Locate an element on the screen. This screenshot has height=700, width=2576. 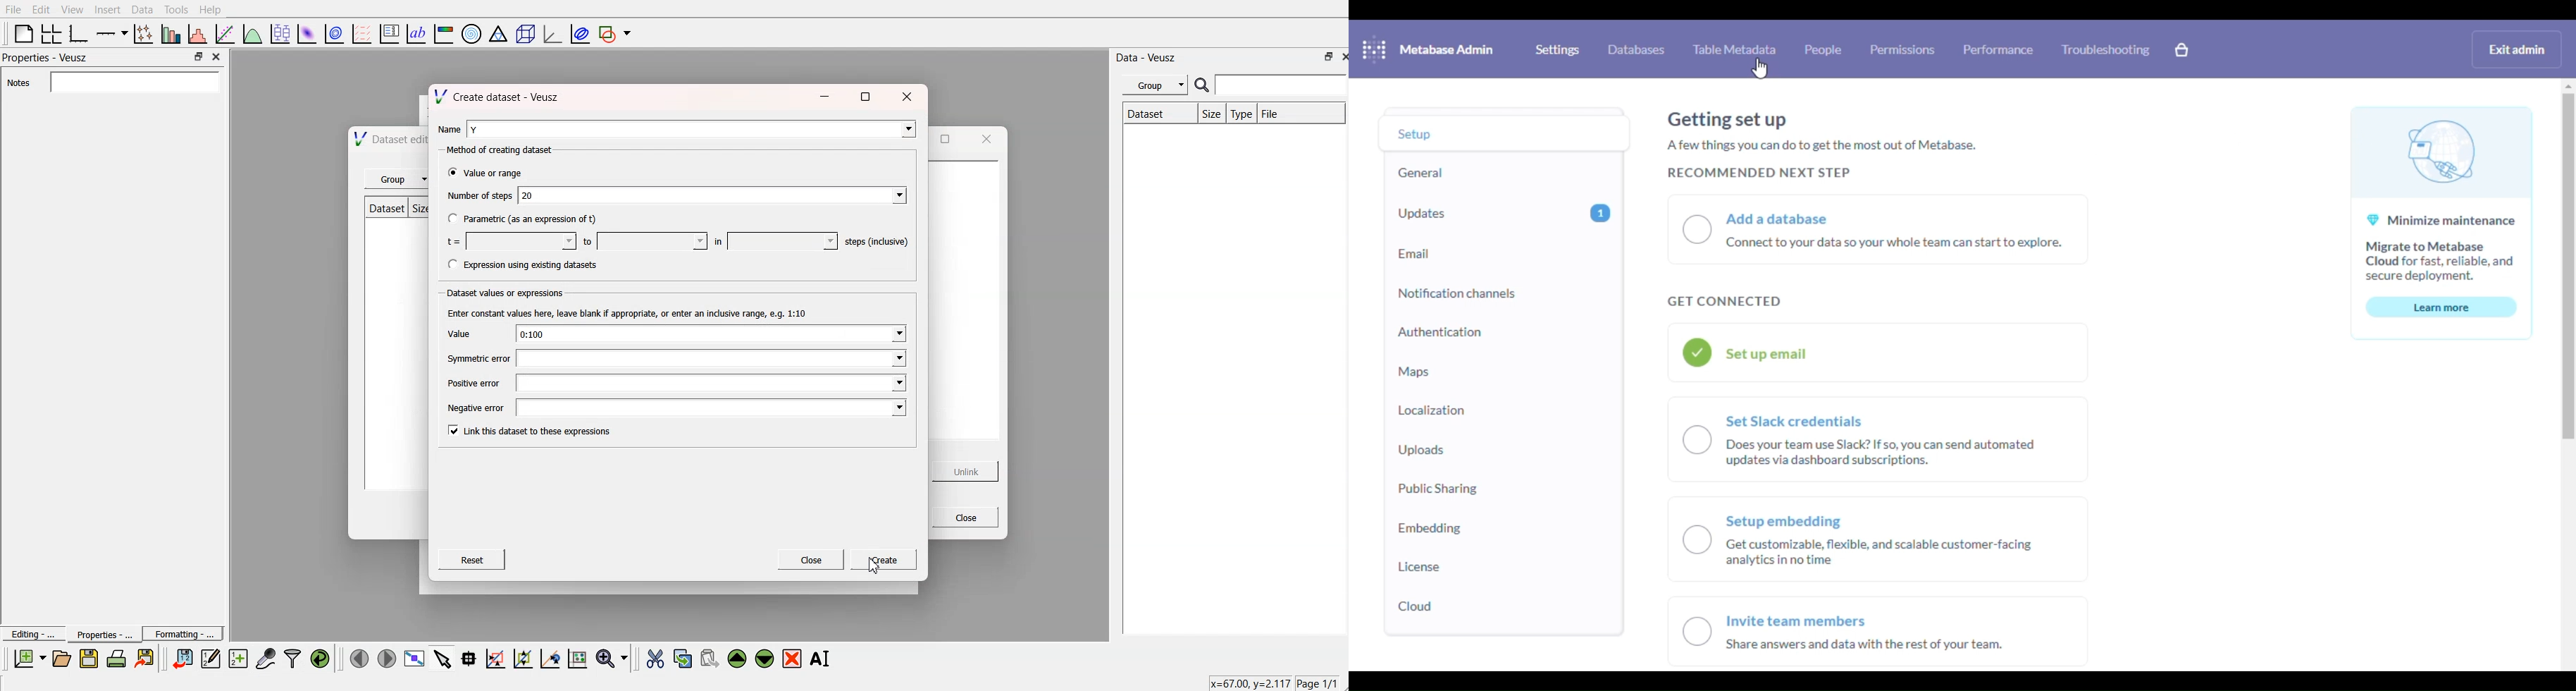
1 is located at coordinates (1601, 212).